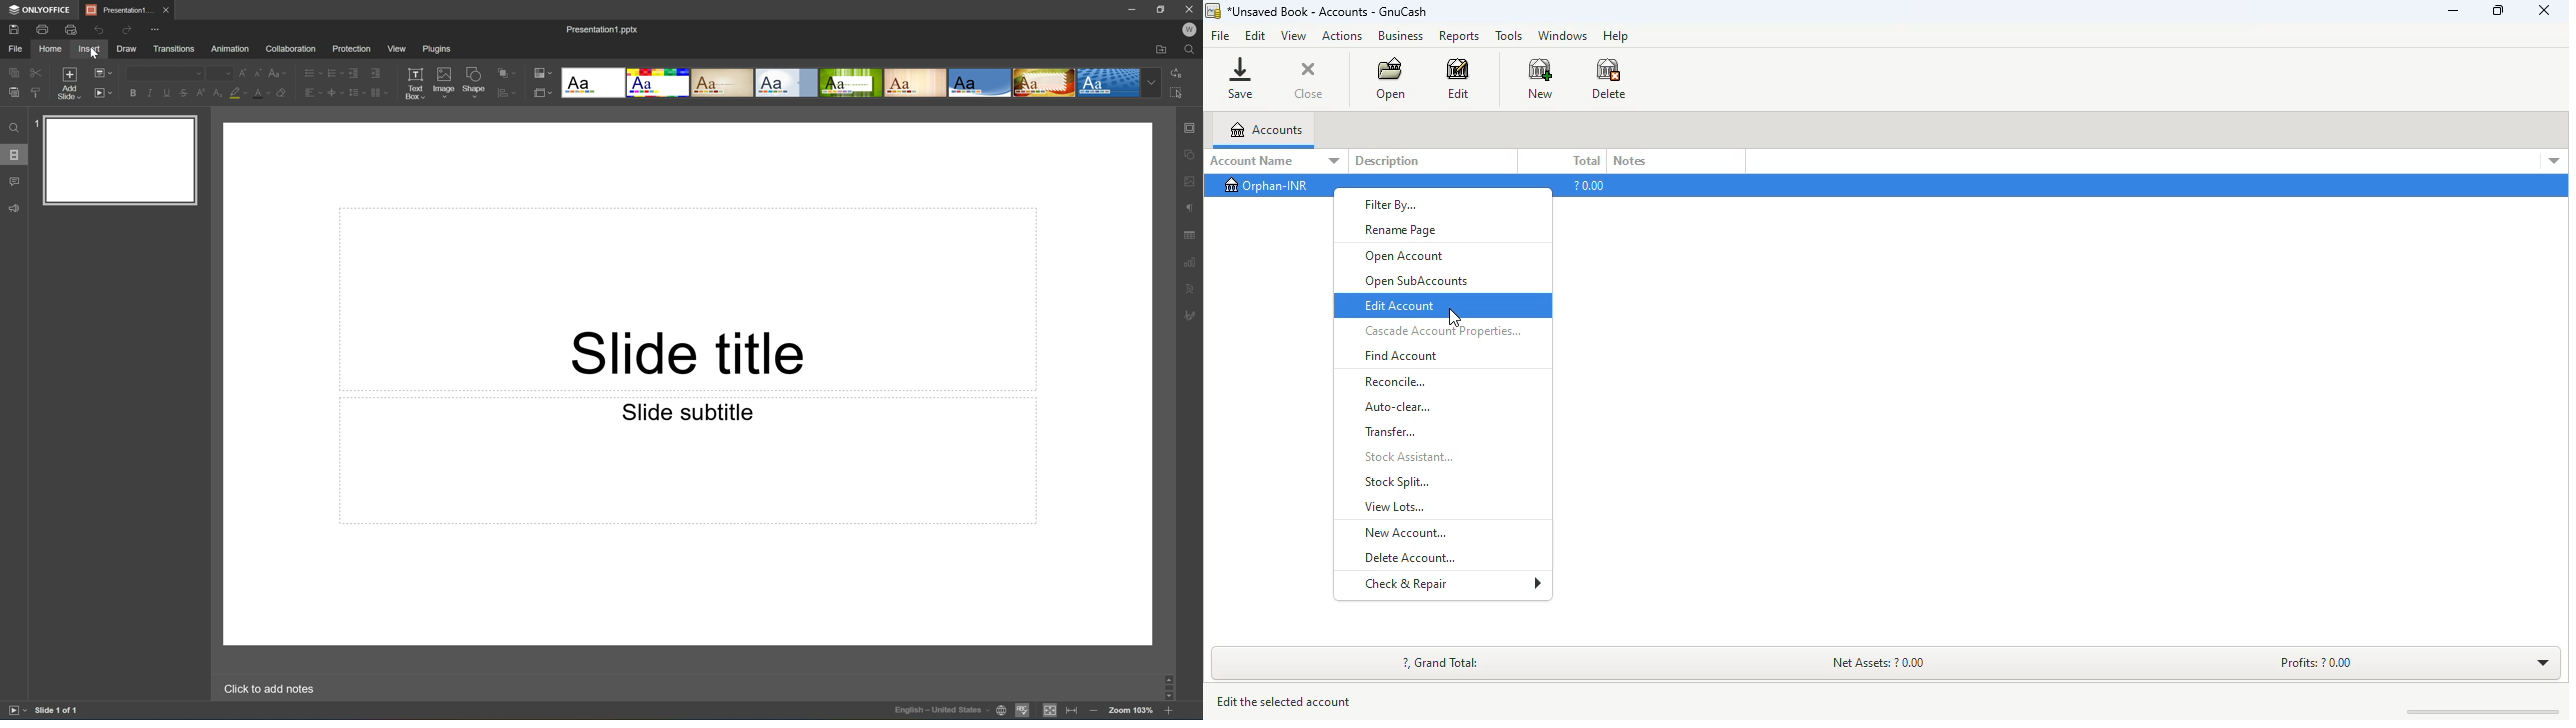 The height and width of the screenshot is (728, 2576). I want to click on Change slide layout, so click(101, 72).